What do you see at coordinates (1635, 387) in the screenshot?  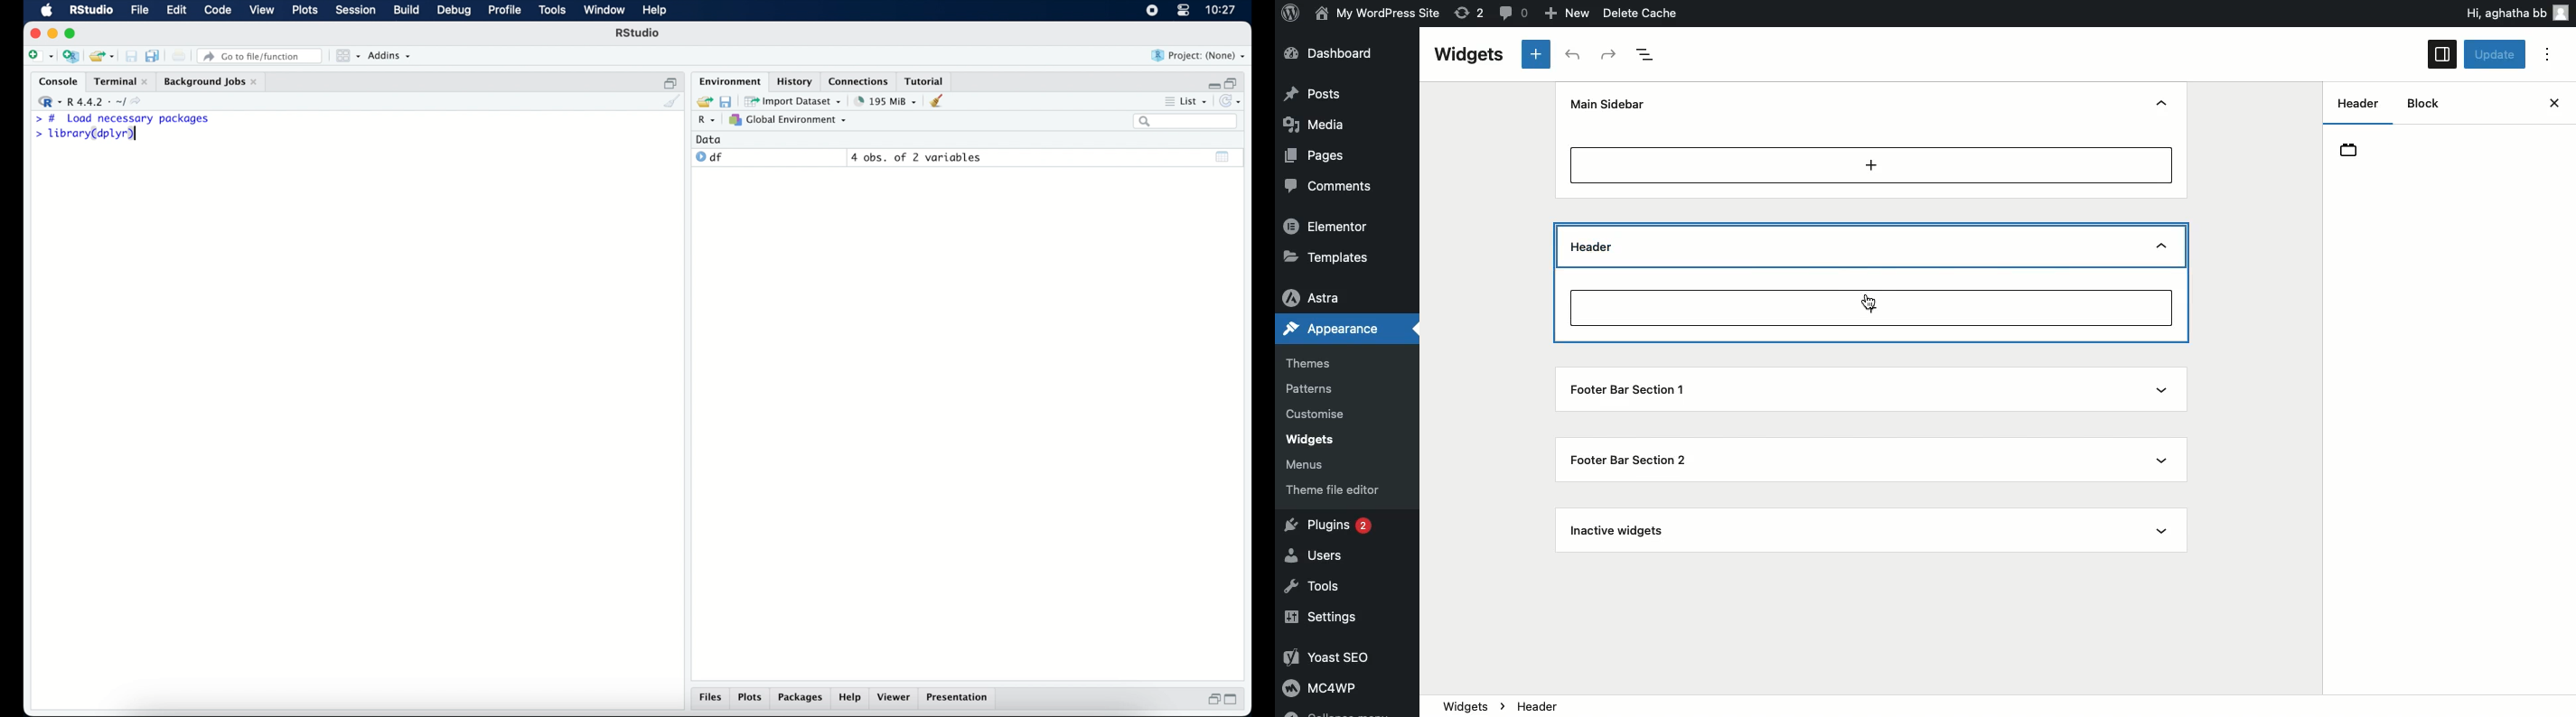 I see `Footer bar section 1` at bounding box center [1635, 387].